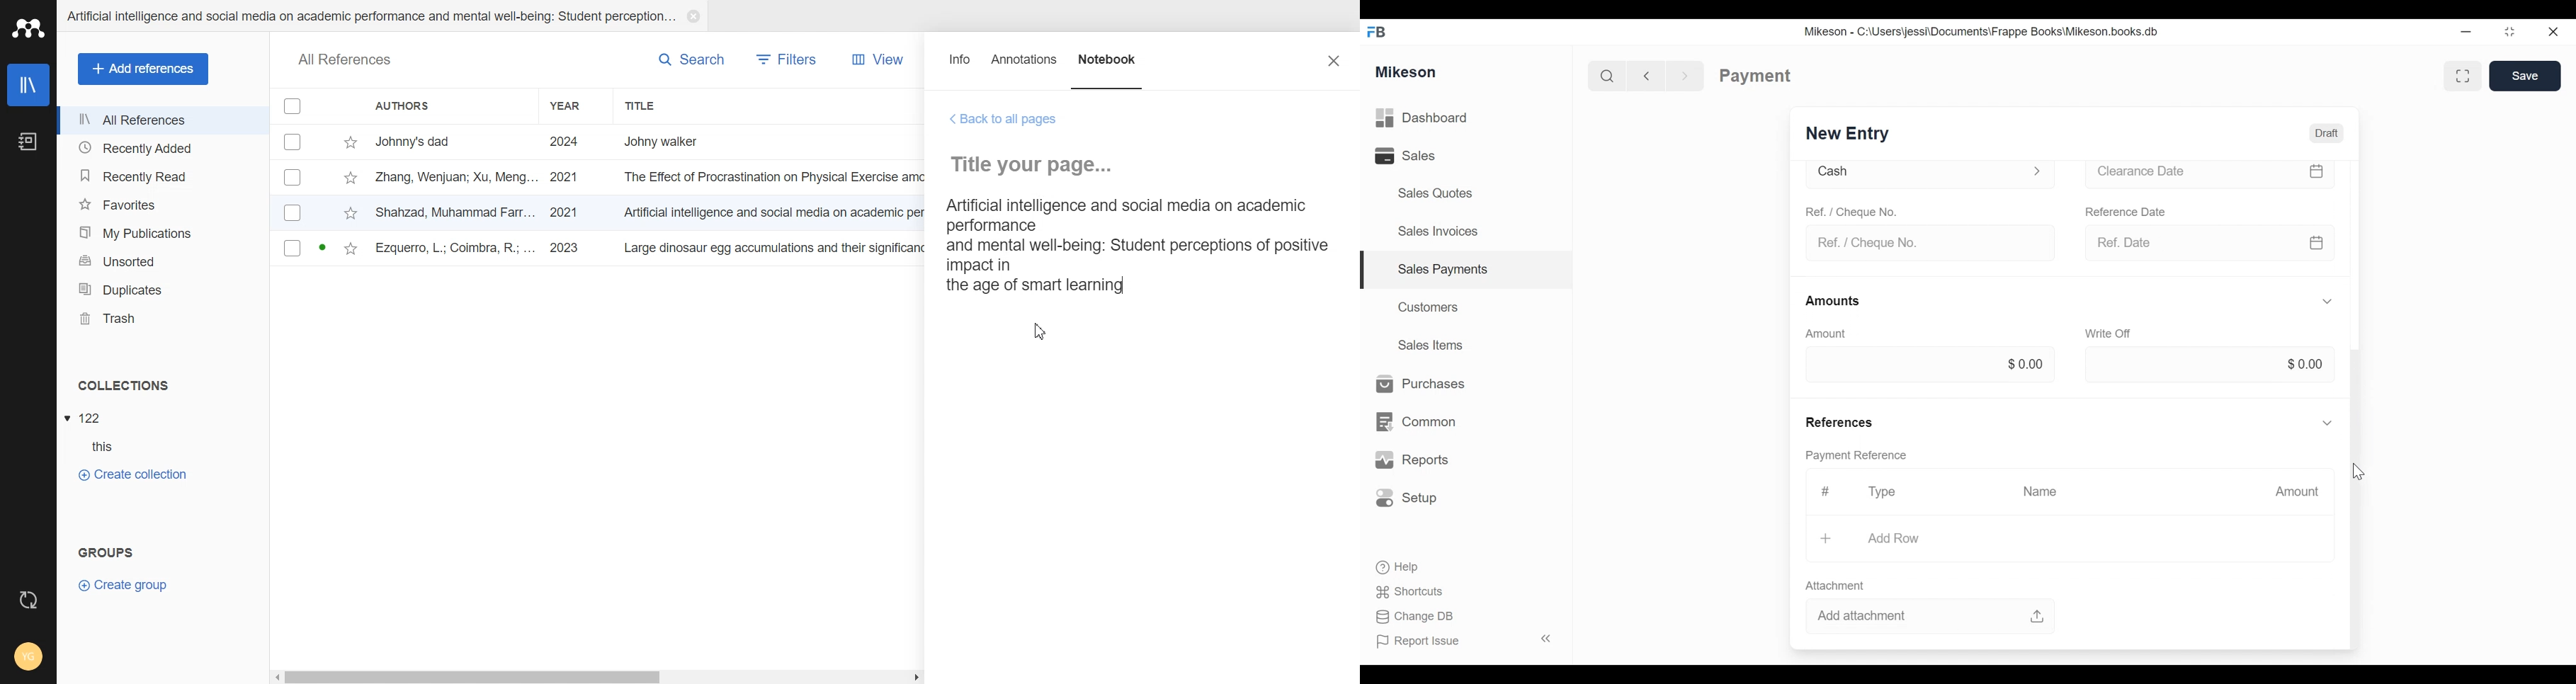 This screenshot has width=2576, height=700. Describe the element at coordinates (1040, 331) in the screenshot. I see `Cursor` at that location.